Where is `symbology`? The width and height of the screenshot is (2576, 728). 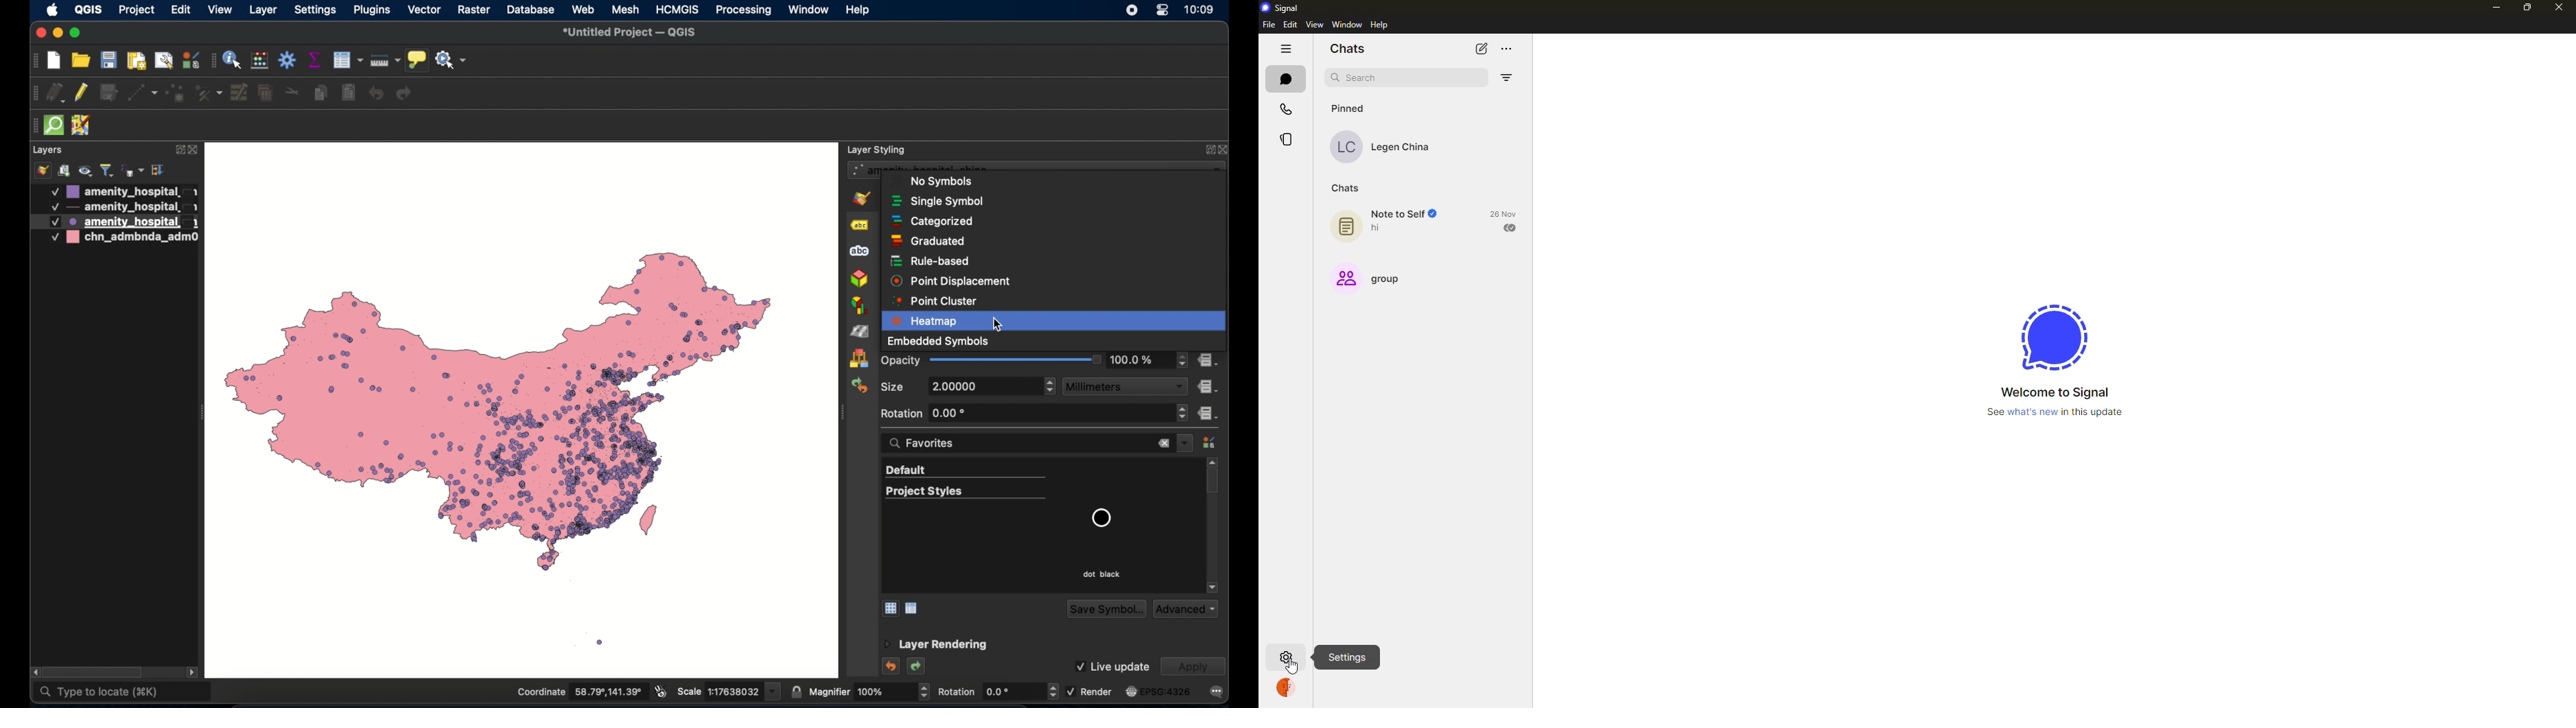
symbology is located at coordinates (864, 199).